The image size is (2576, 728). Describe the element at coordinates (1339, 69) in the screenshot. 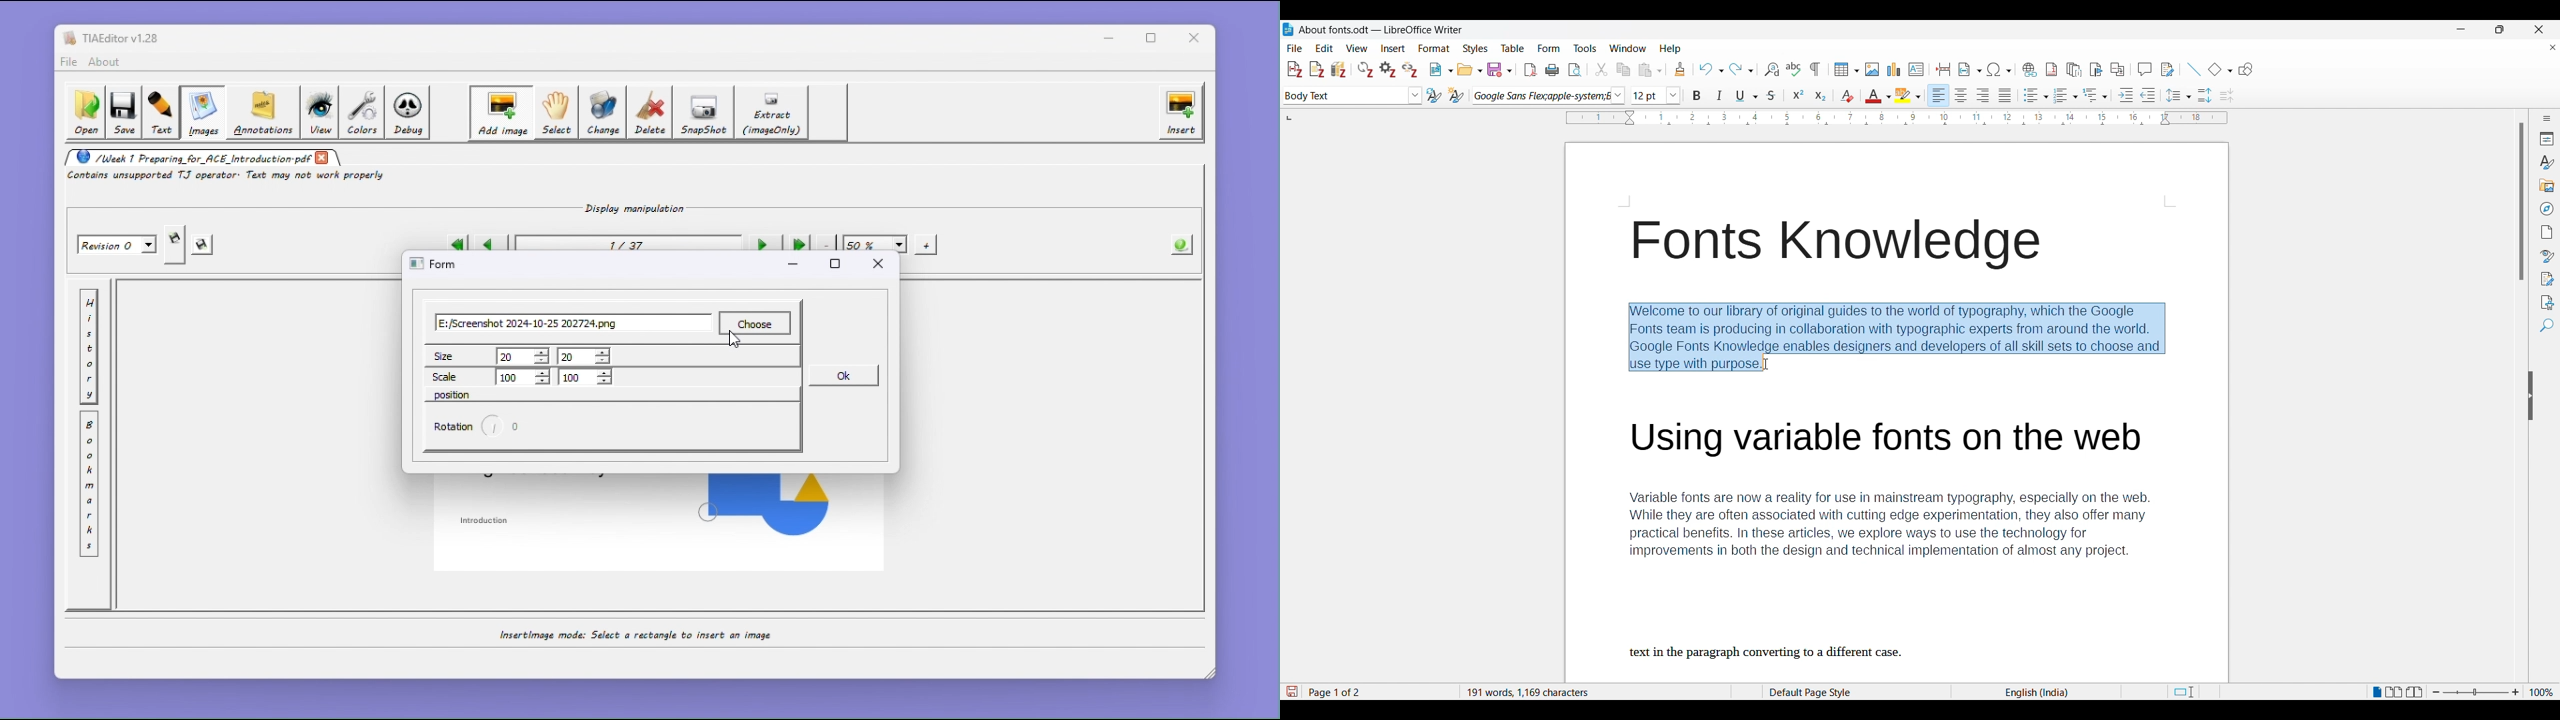

I see `Add\Edit bibliography` at that location.